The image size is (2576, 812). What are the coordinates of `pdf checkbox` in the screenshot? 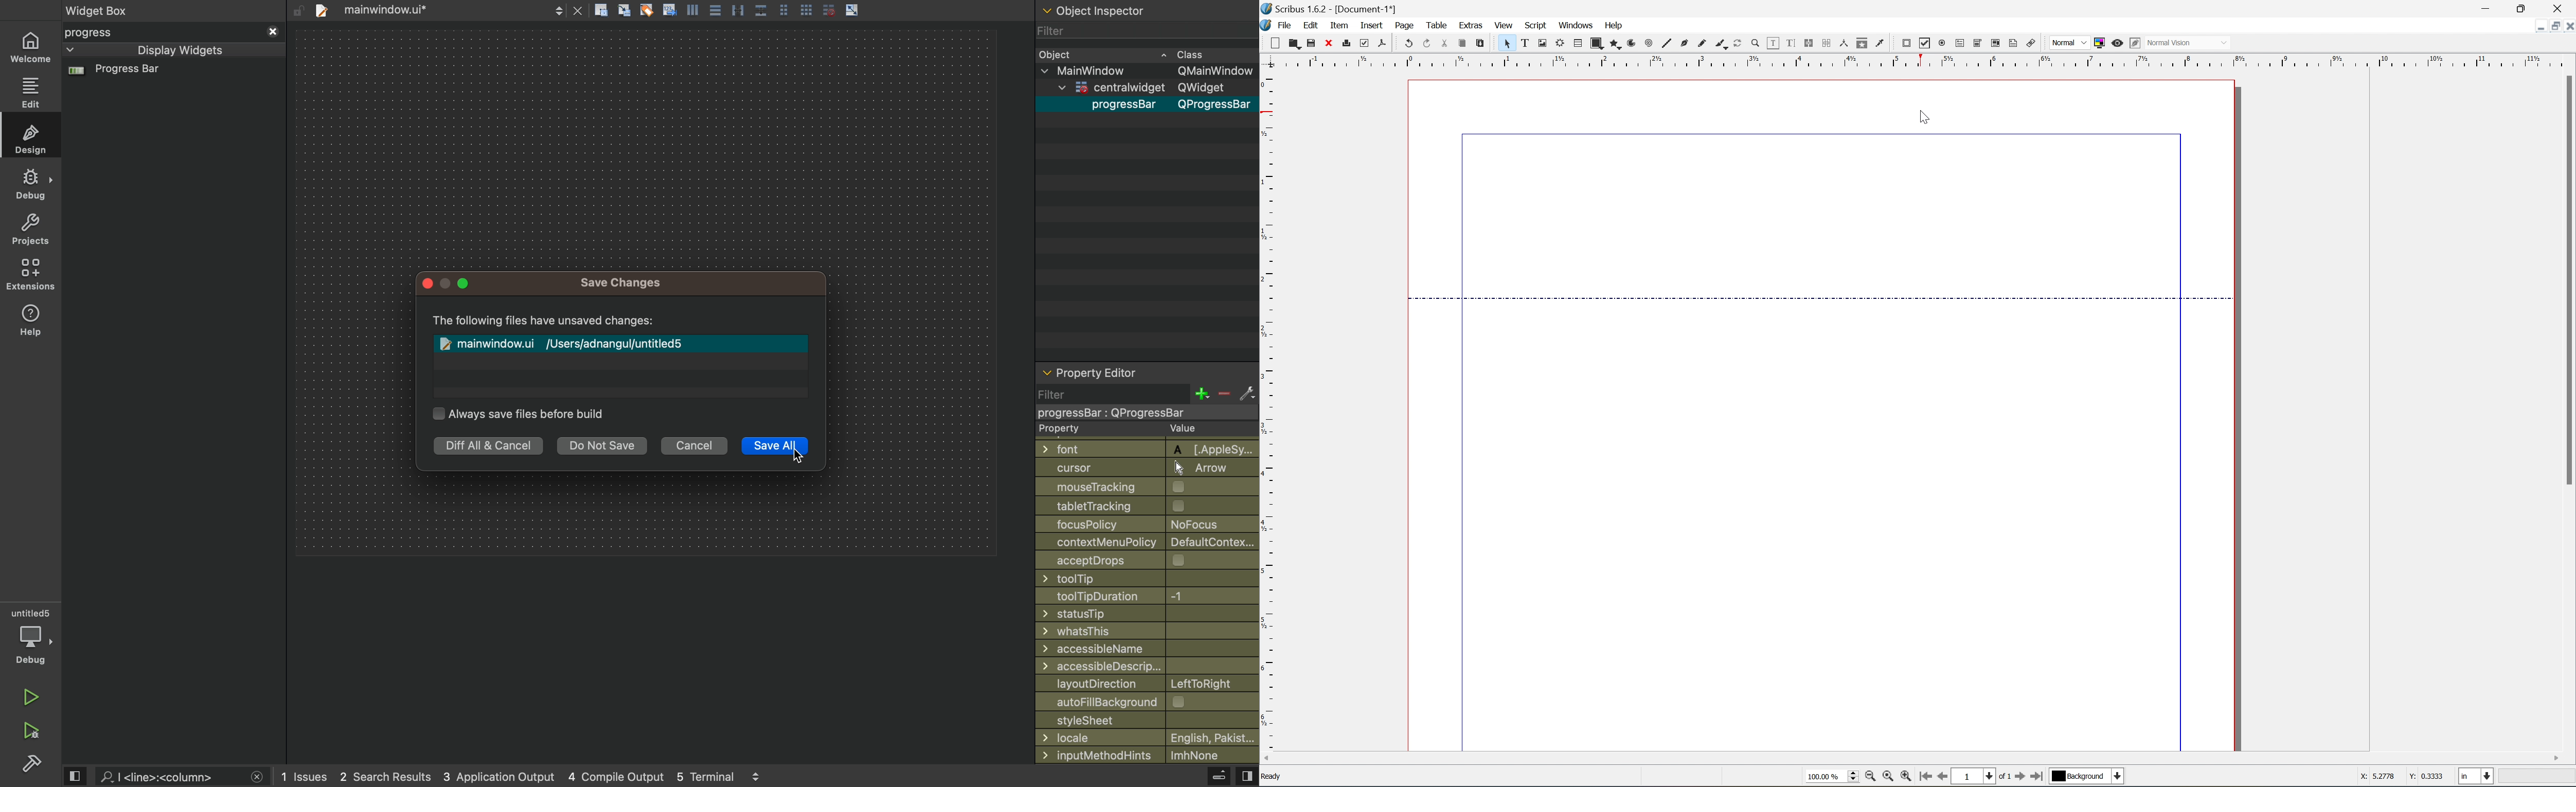 It's located at (1925, 44).